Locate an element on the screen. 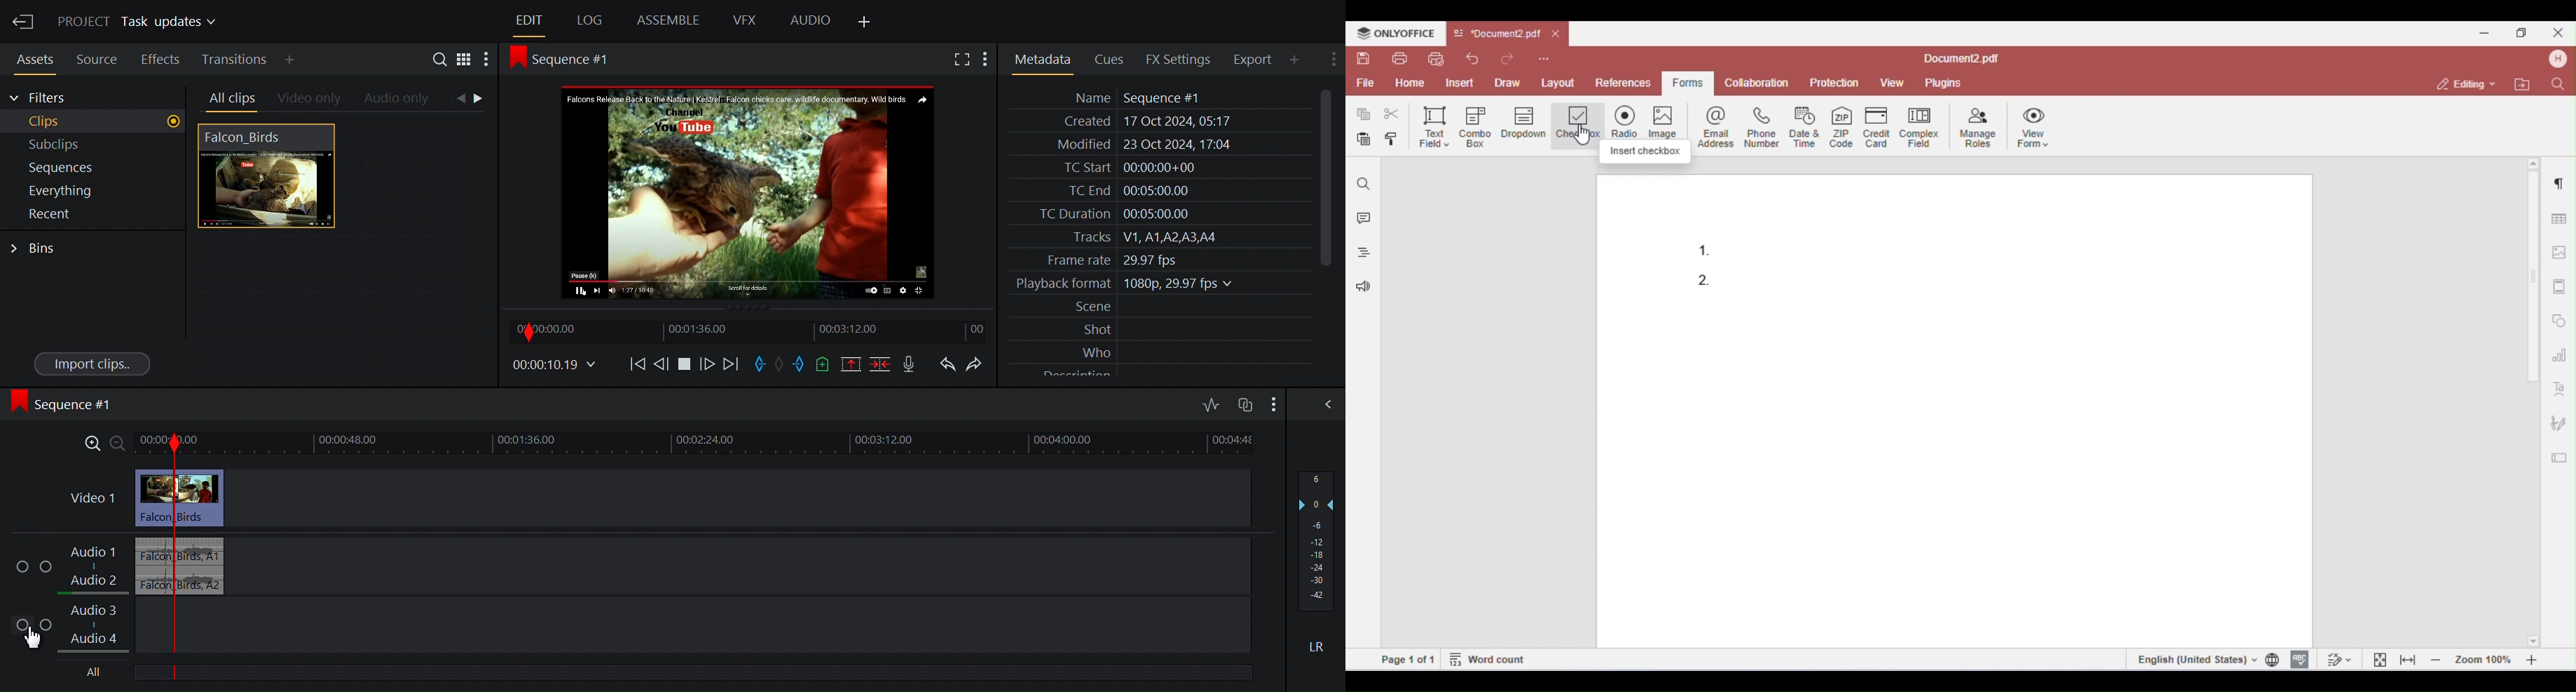 This screenshot has width=2576, height=700. Audio 3 is located at coordinates (94, 616).